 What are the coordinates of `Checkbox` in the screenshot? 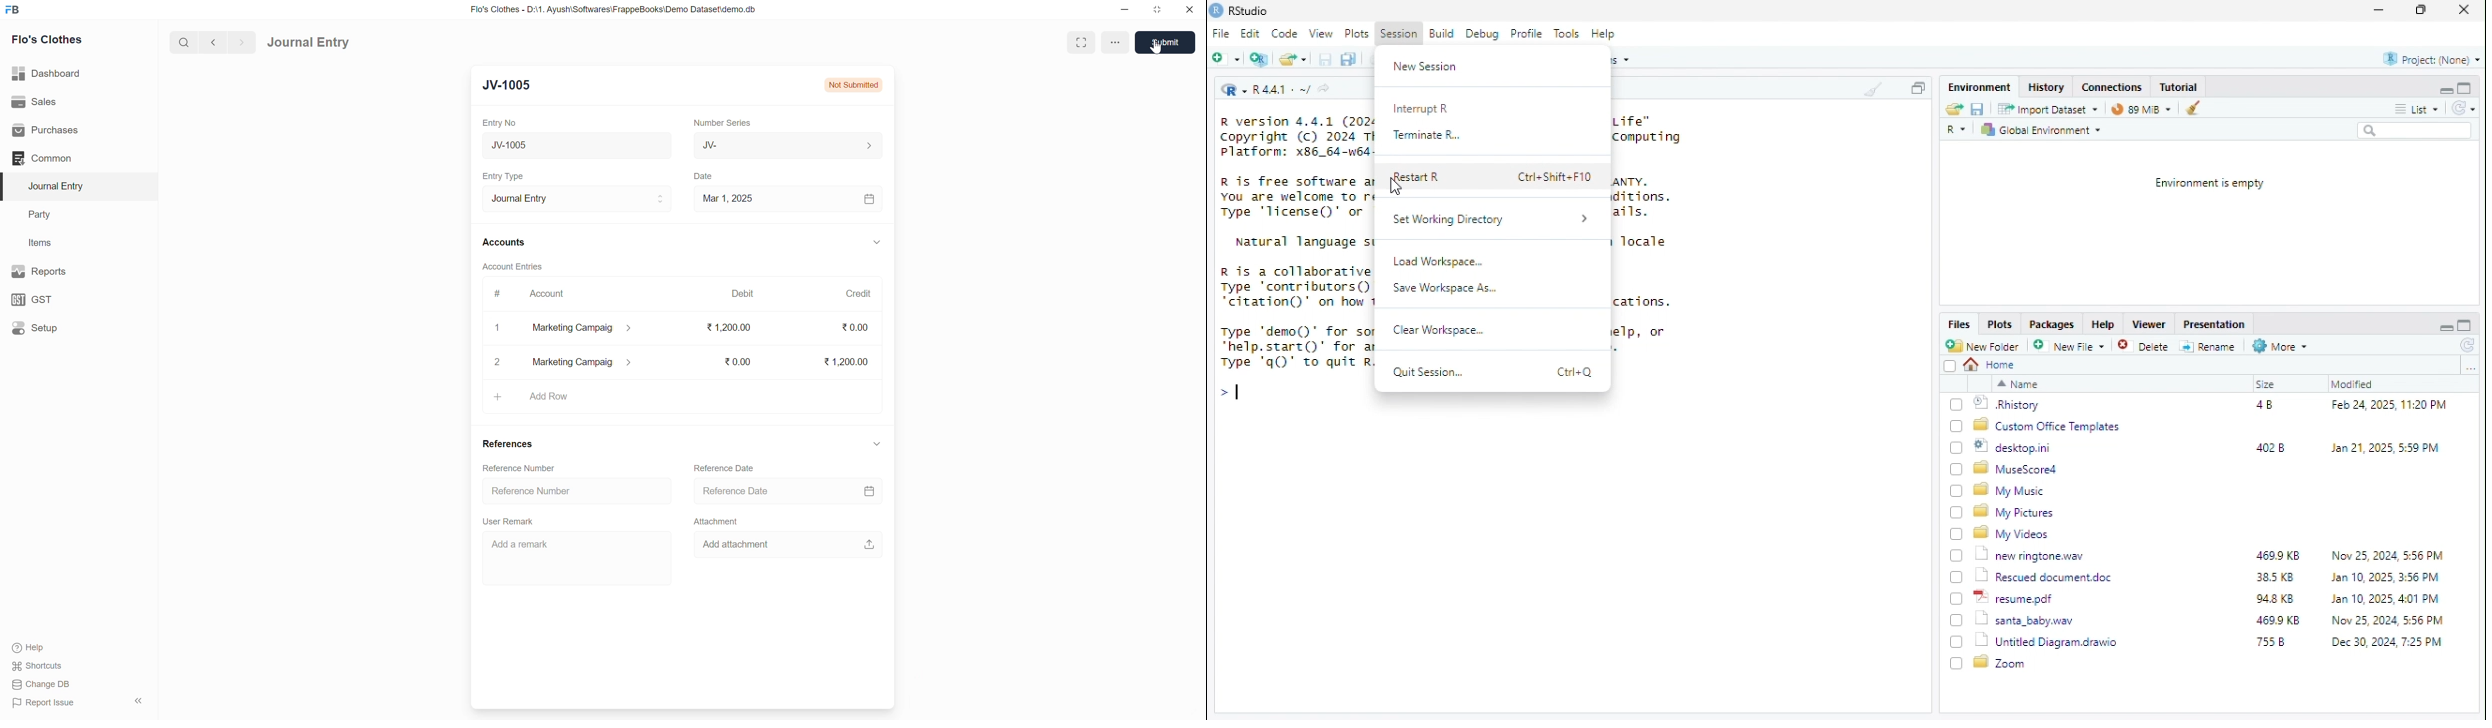 It's located at (1957, 600).